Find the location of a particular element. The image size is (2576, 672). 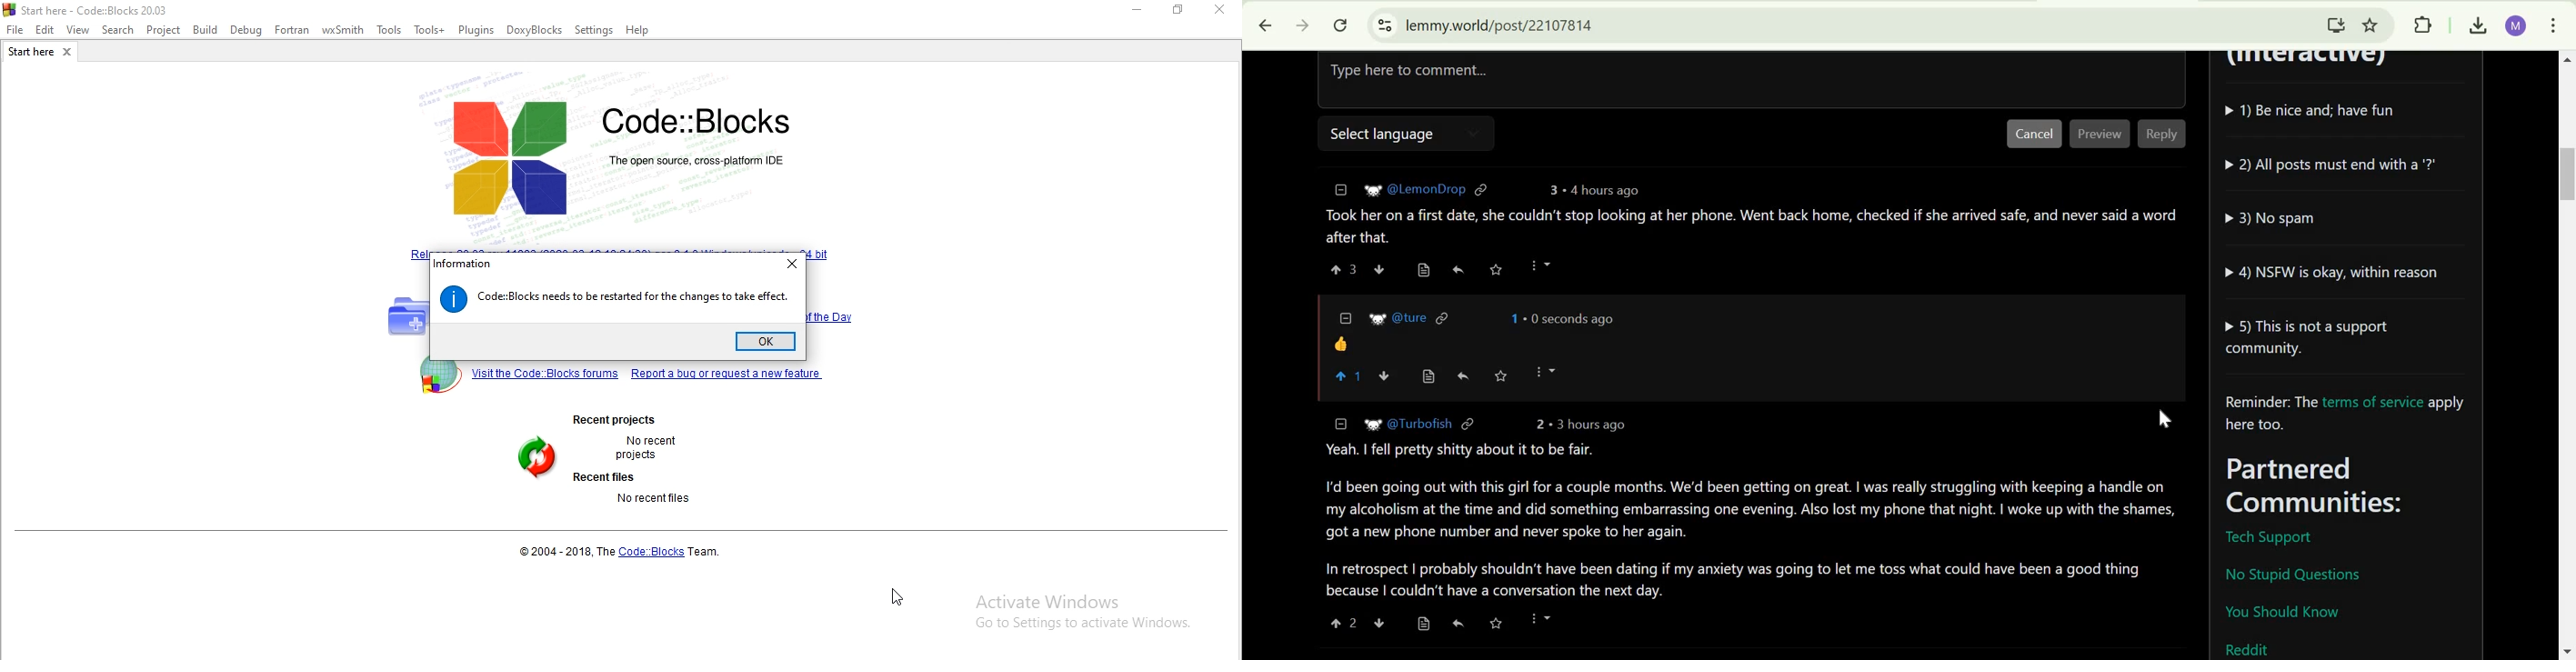

collapse is located at coordinates (1339, 190).